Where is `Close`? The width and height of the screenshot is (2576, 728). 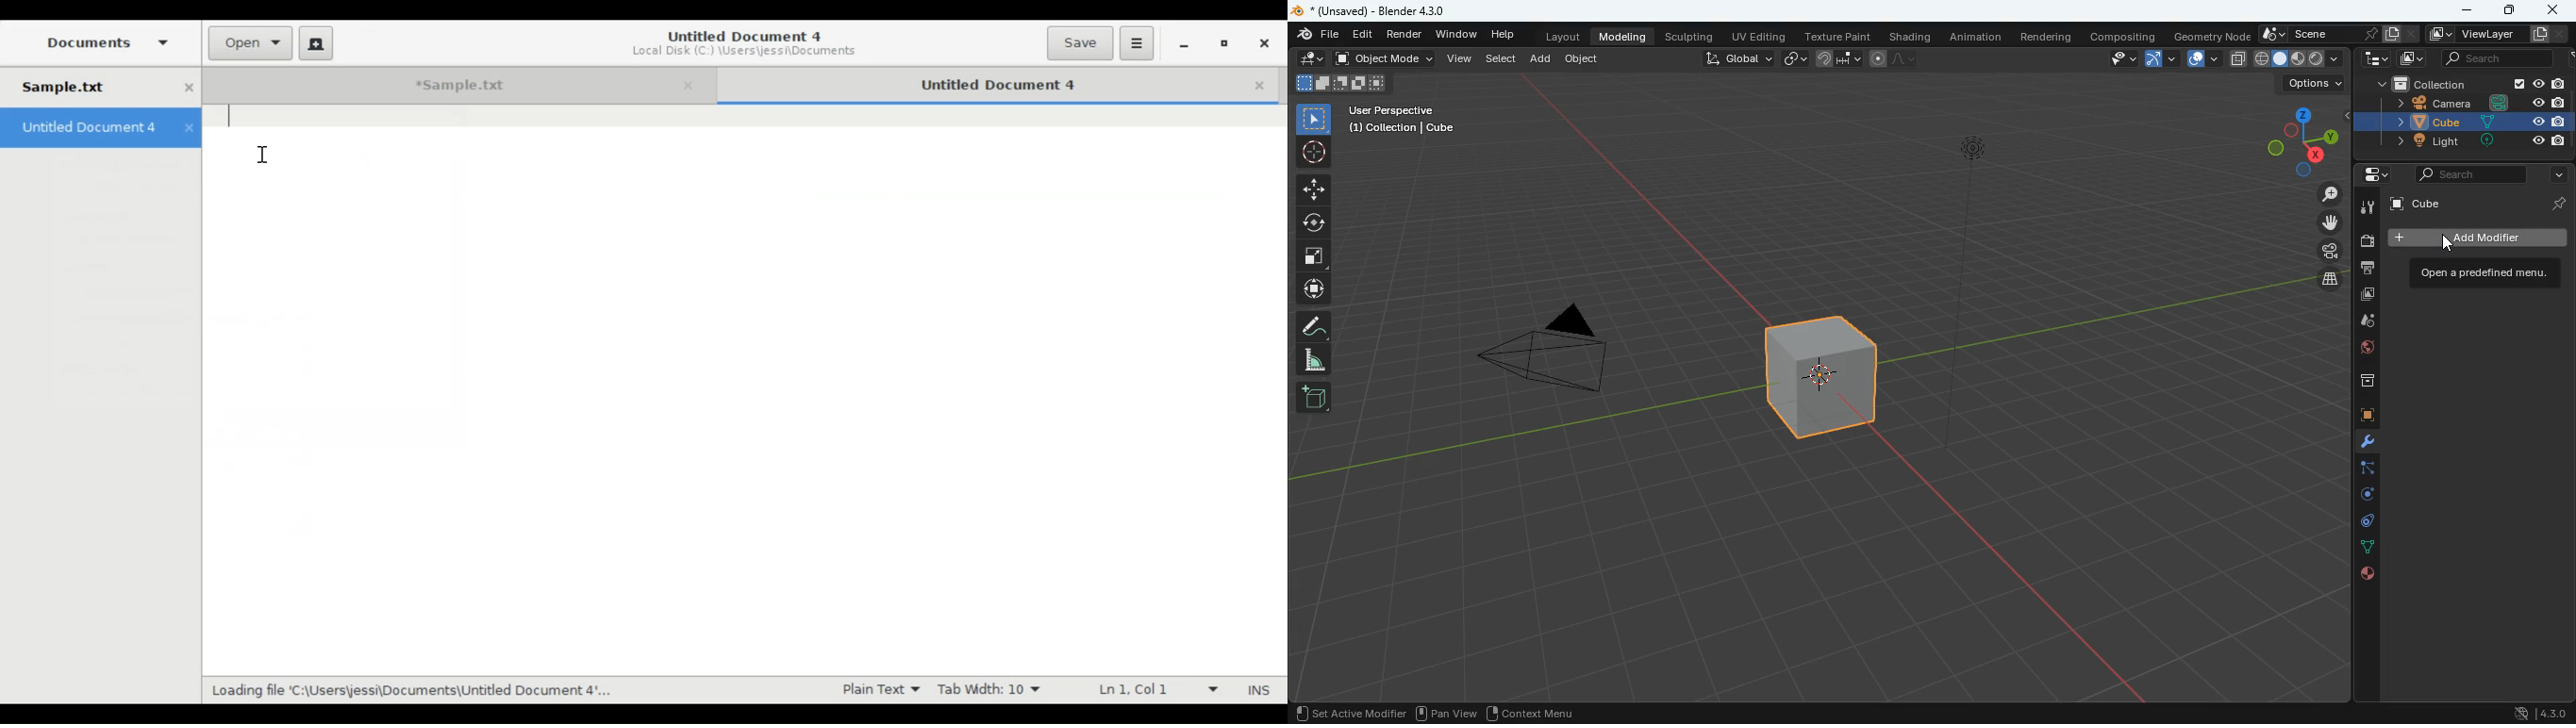
Close is located at coordinates (690, 84).